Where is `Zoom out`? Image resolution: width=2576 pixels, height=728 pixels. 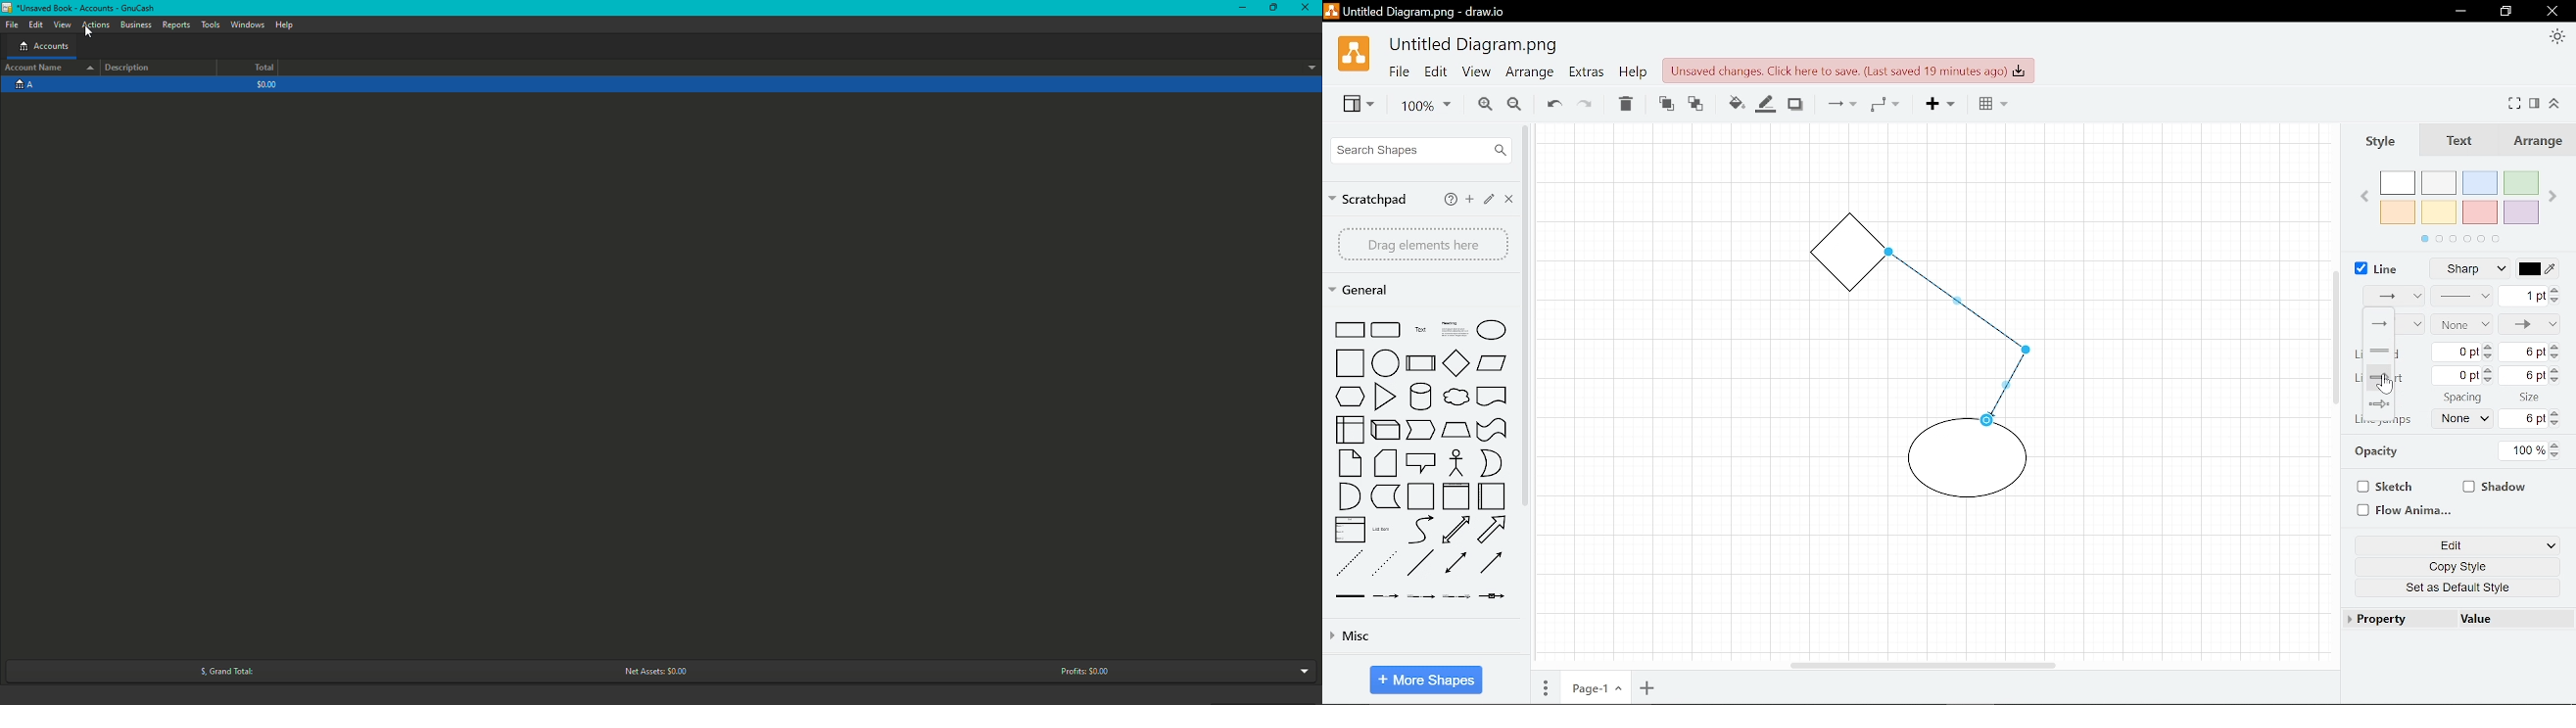
Zoom out is located at coordinates (1514, 105).